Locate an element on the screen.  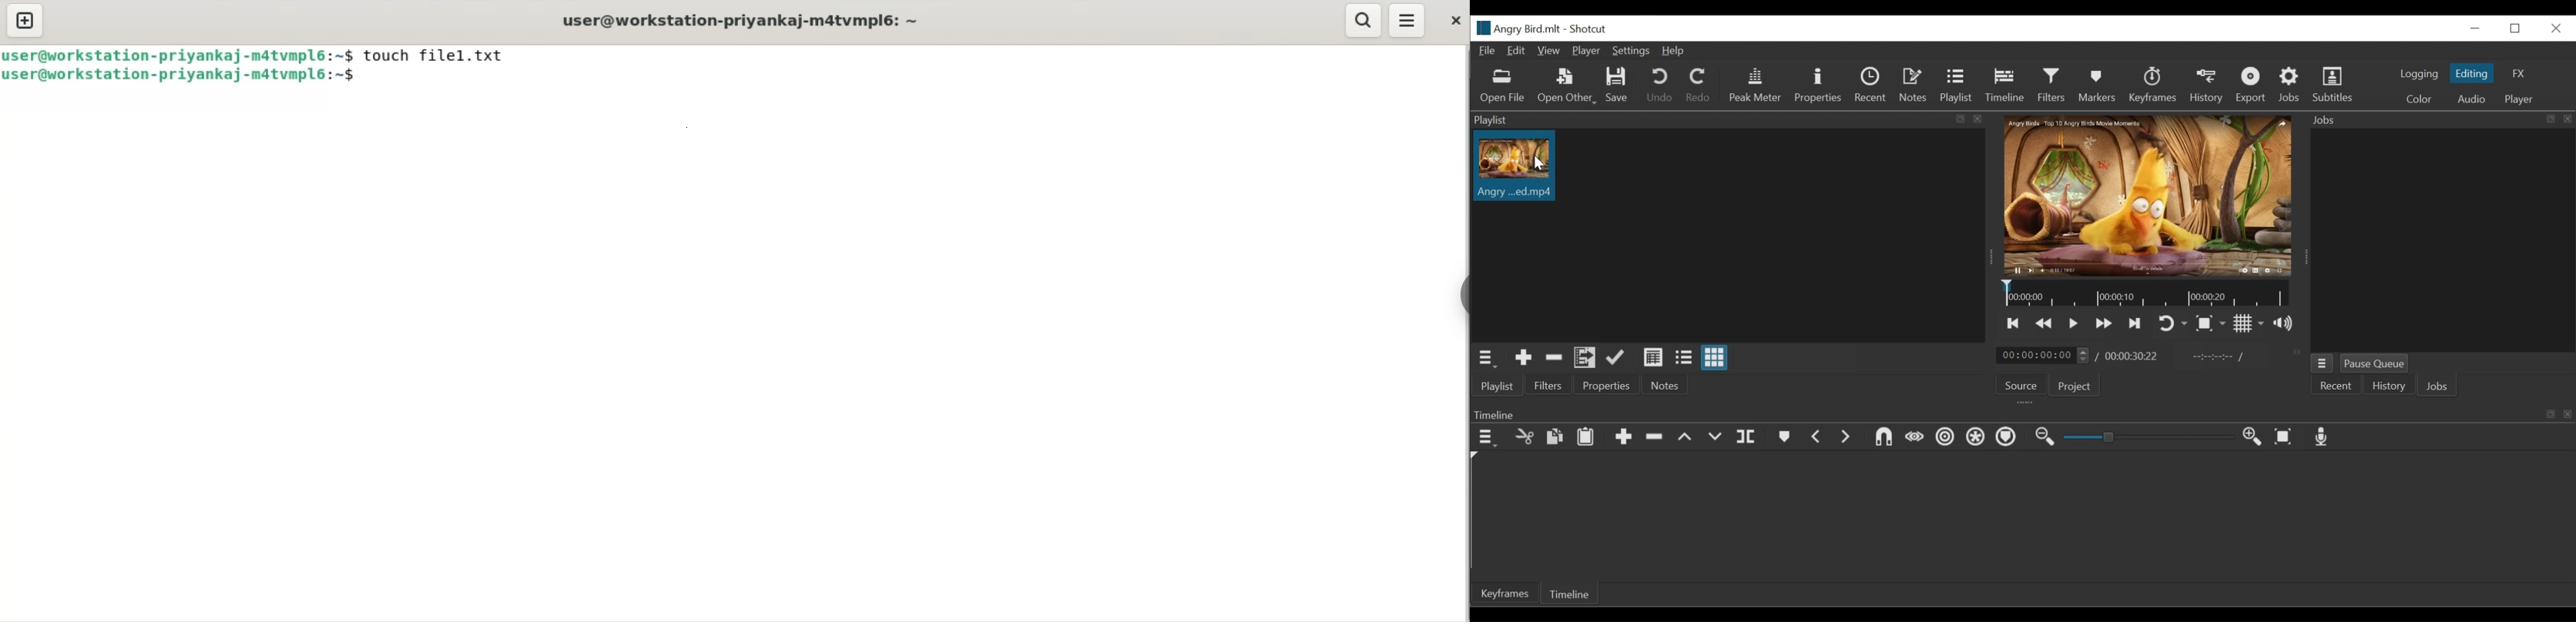
Notes is located at coordinates (1661, 385).